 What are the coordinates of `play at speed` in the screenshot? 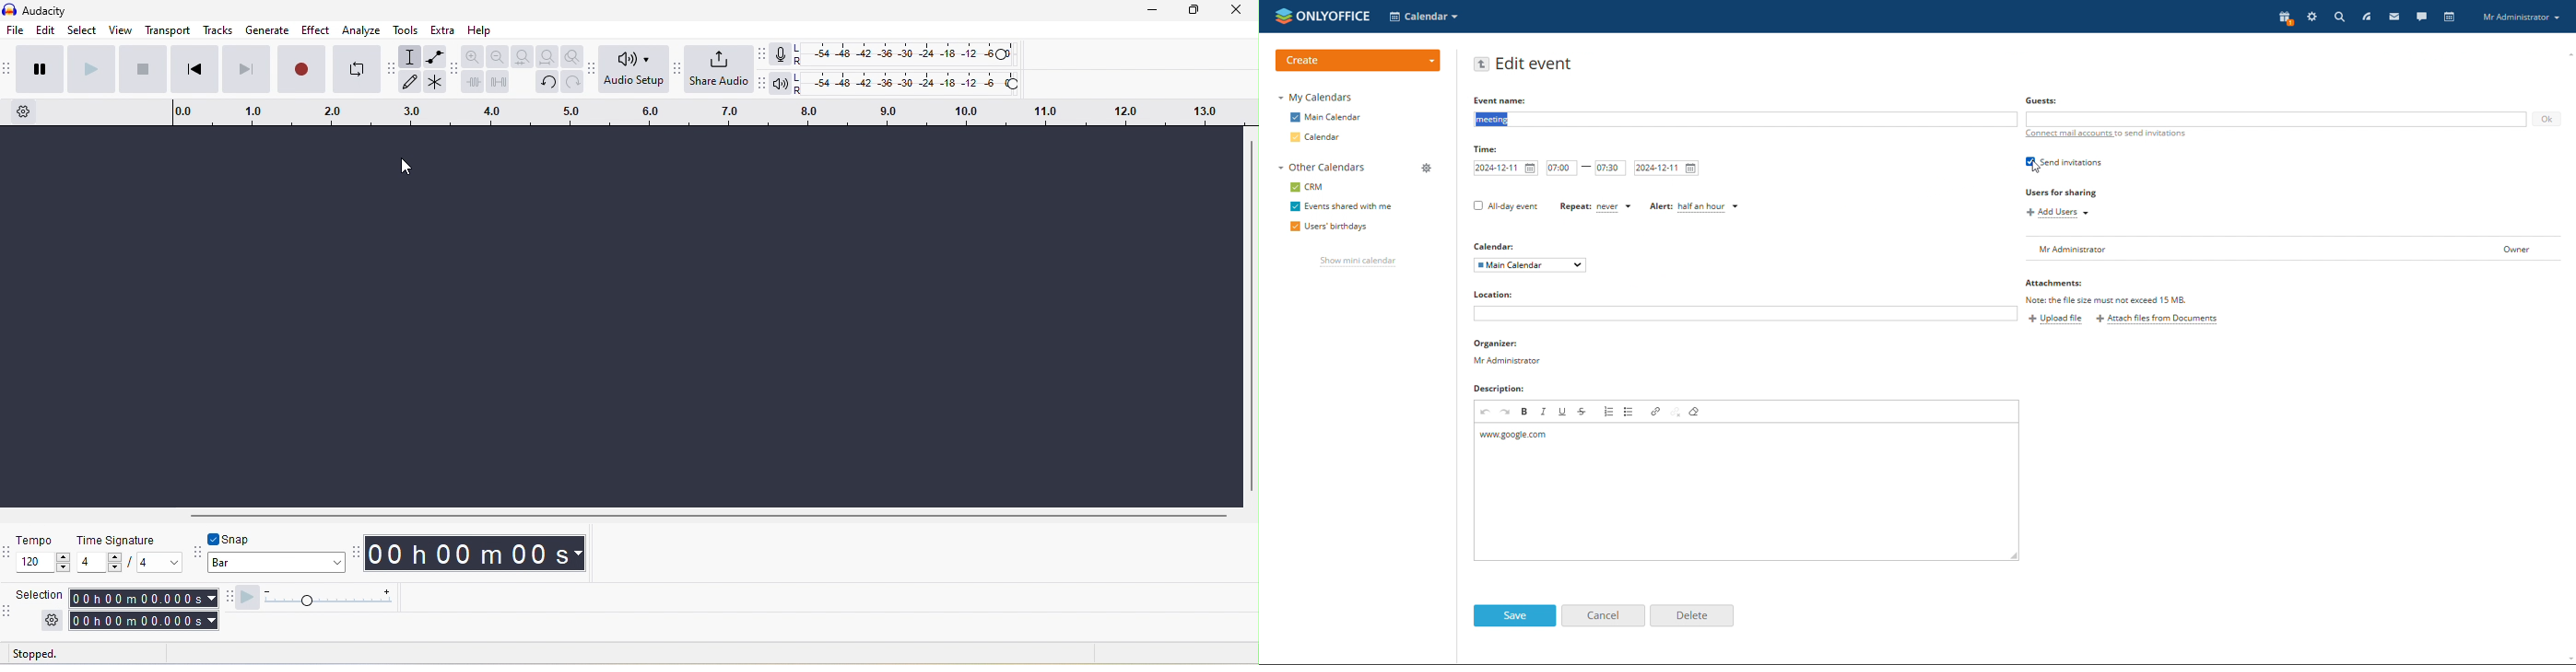 It's located at (327, 598).